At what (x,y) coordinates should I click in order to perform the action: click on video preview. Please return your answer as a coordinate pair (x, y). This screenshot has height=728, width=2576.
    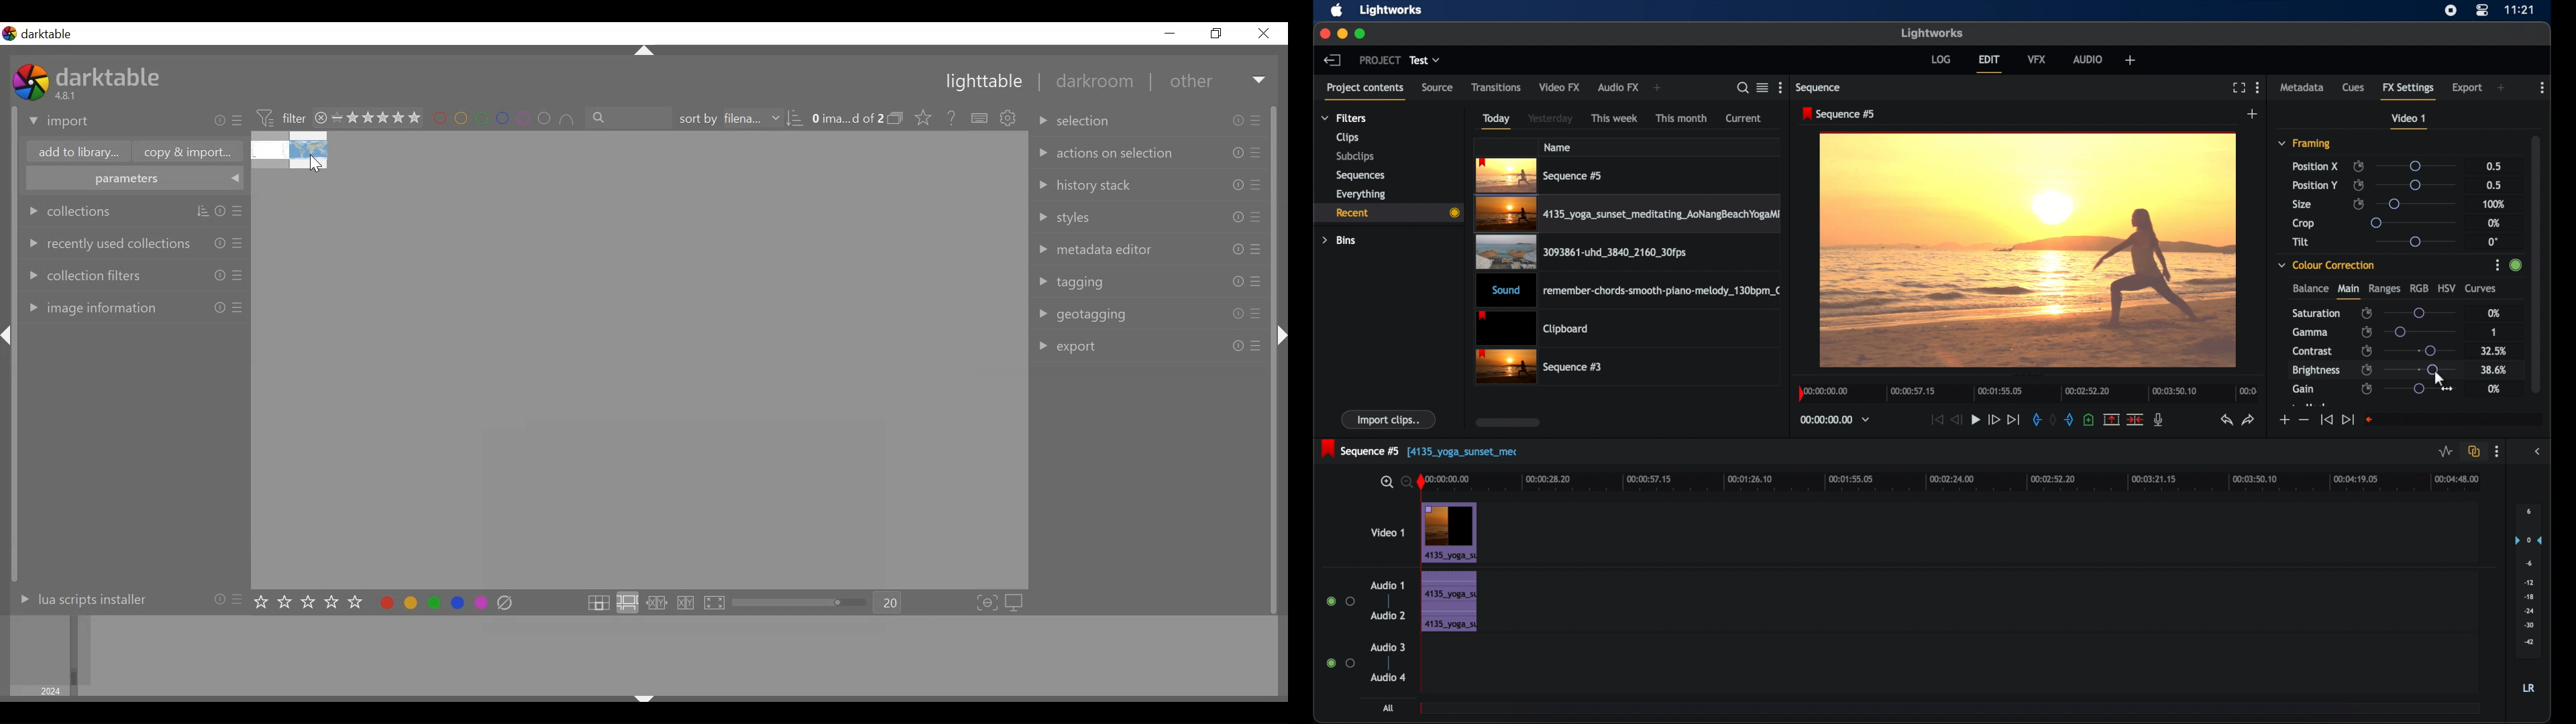
    Looking at the image, I should click on (2027, 251).